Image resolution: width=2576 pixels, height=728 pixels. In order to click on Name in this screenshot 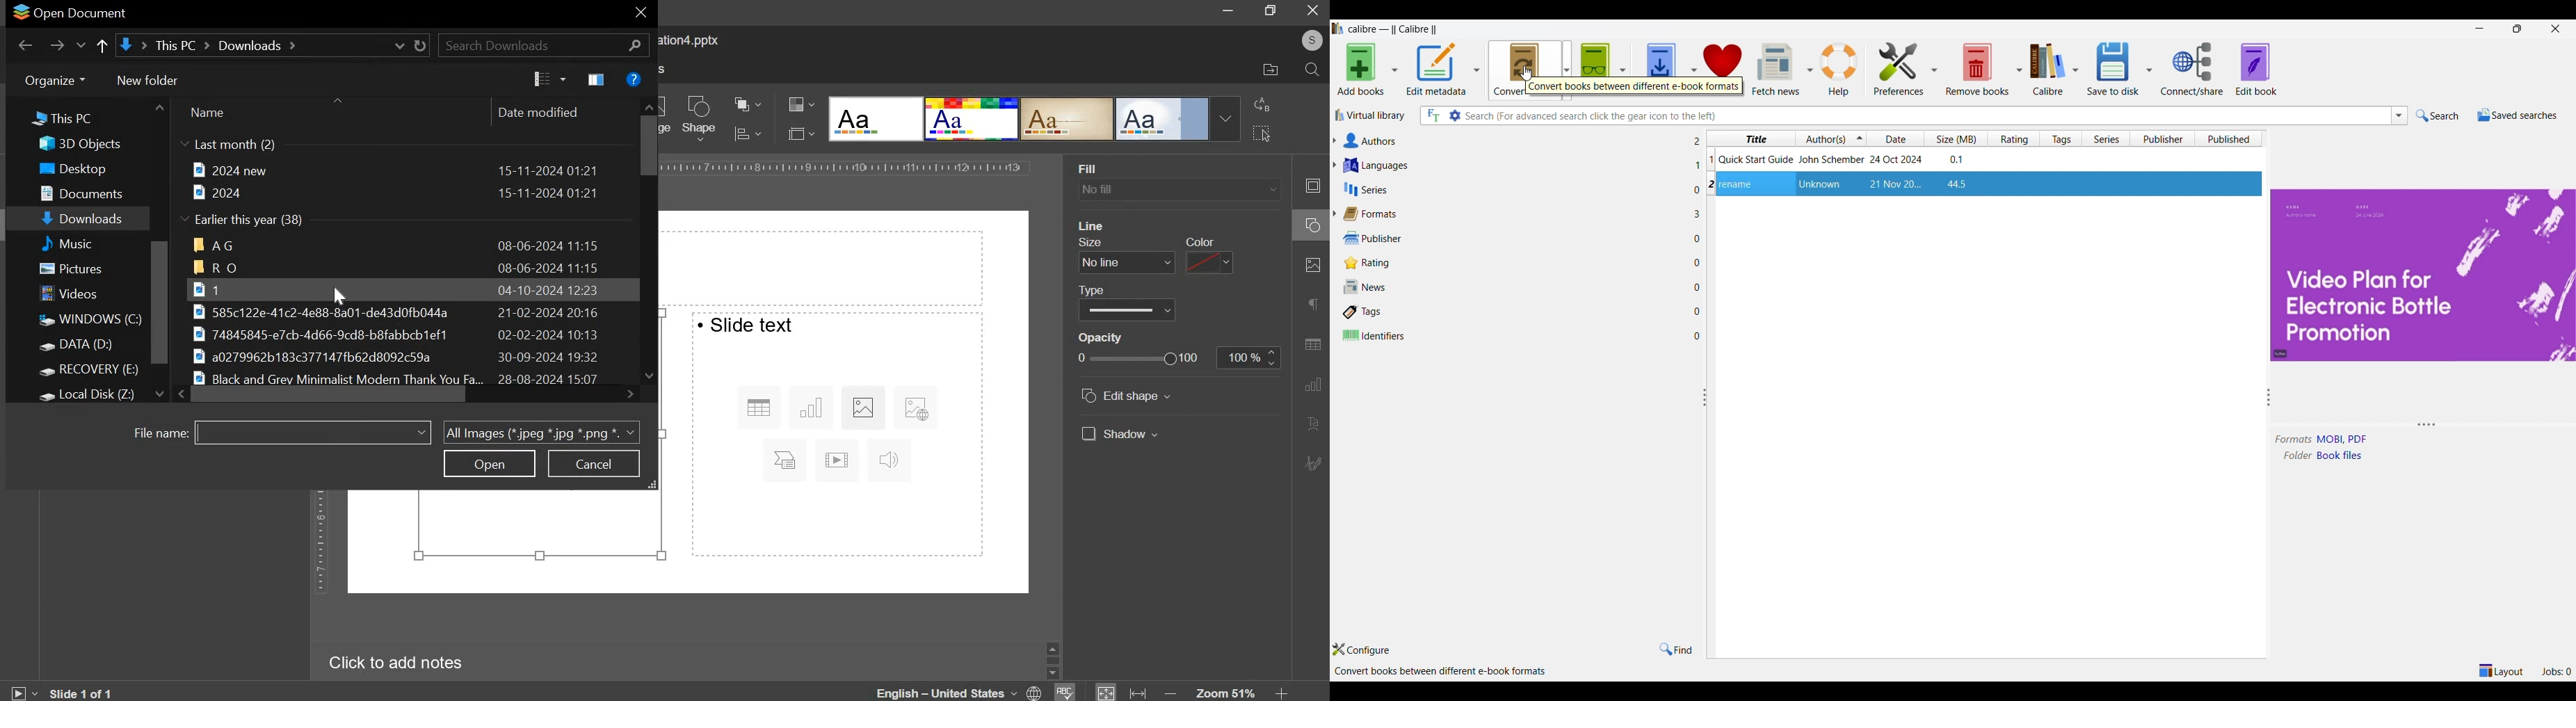, I will do `click(207, 111)`.